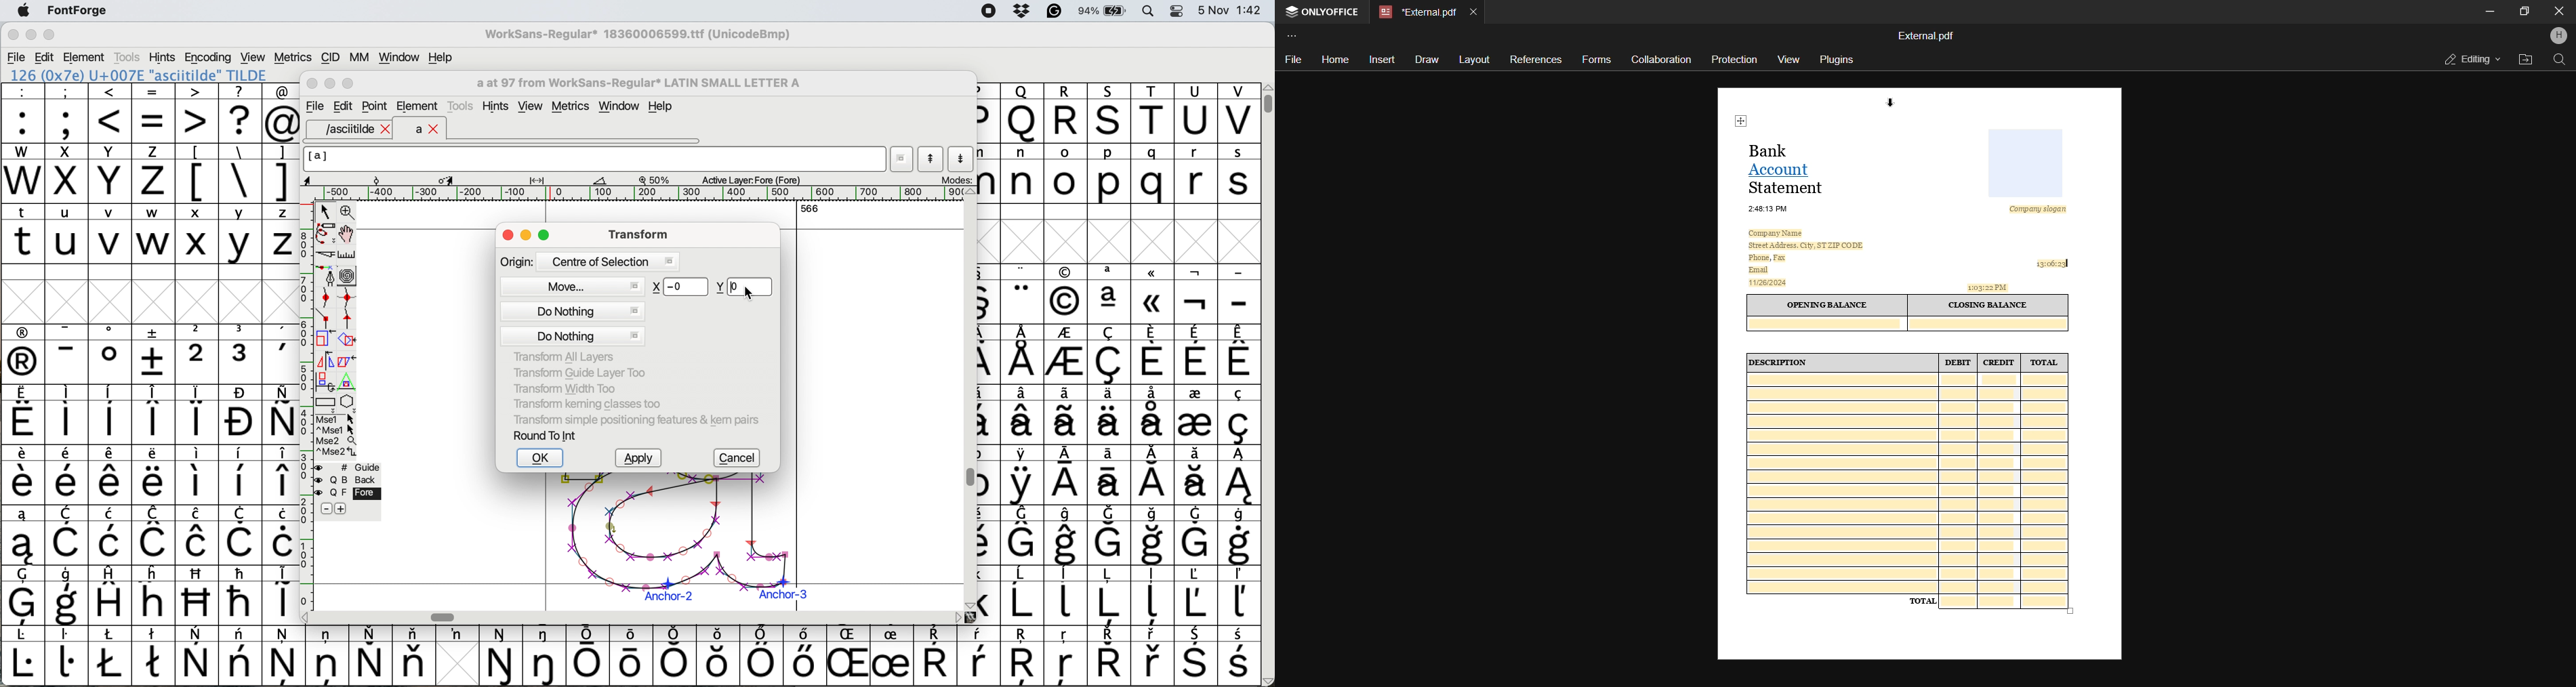  Describe the element at coordinates (324, 381) in the screenshot. I see `rotat object in 3d and project back to plane` at that location.